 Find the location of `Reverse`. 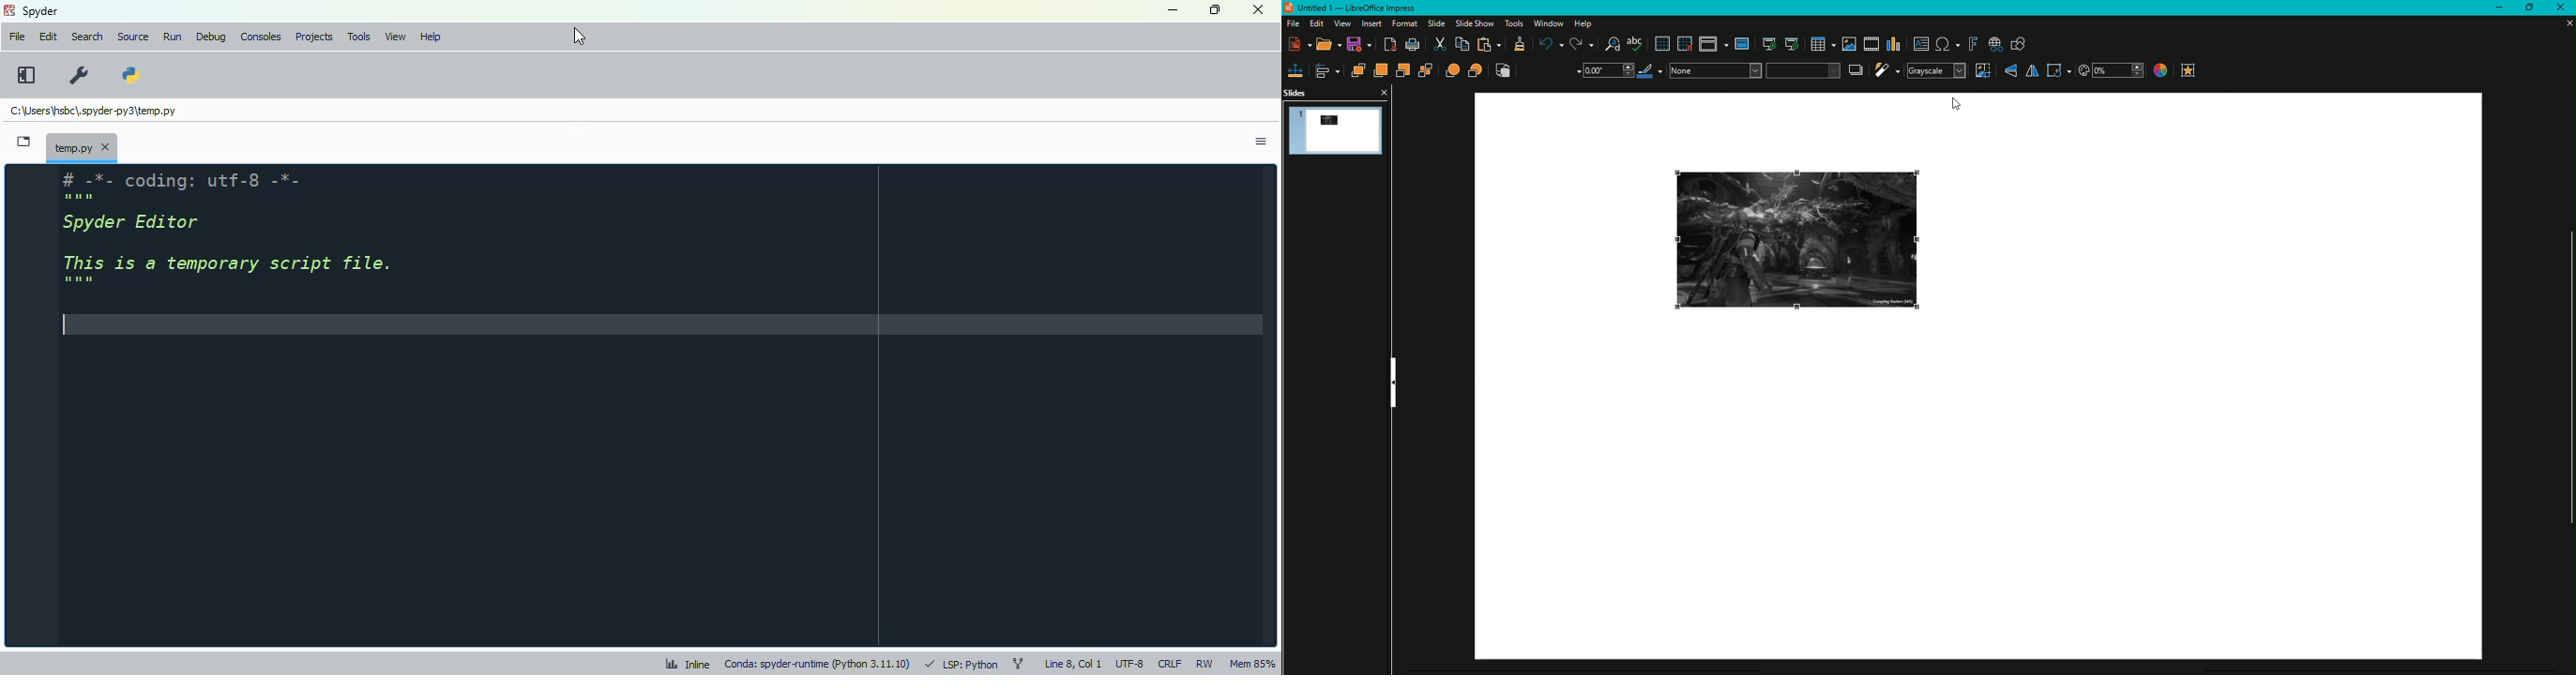

Reverse is located at coordinates (1504, 71).